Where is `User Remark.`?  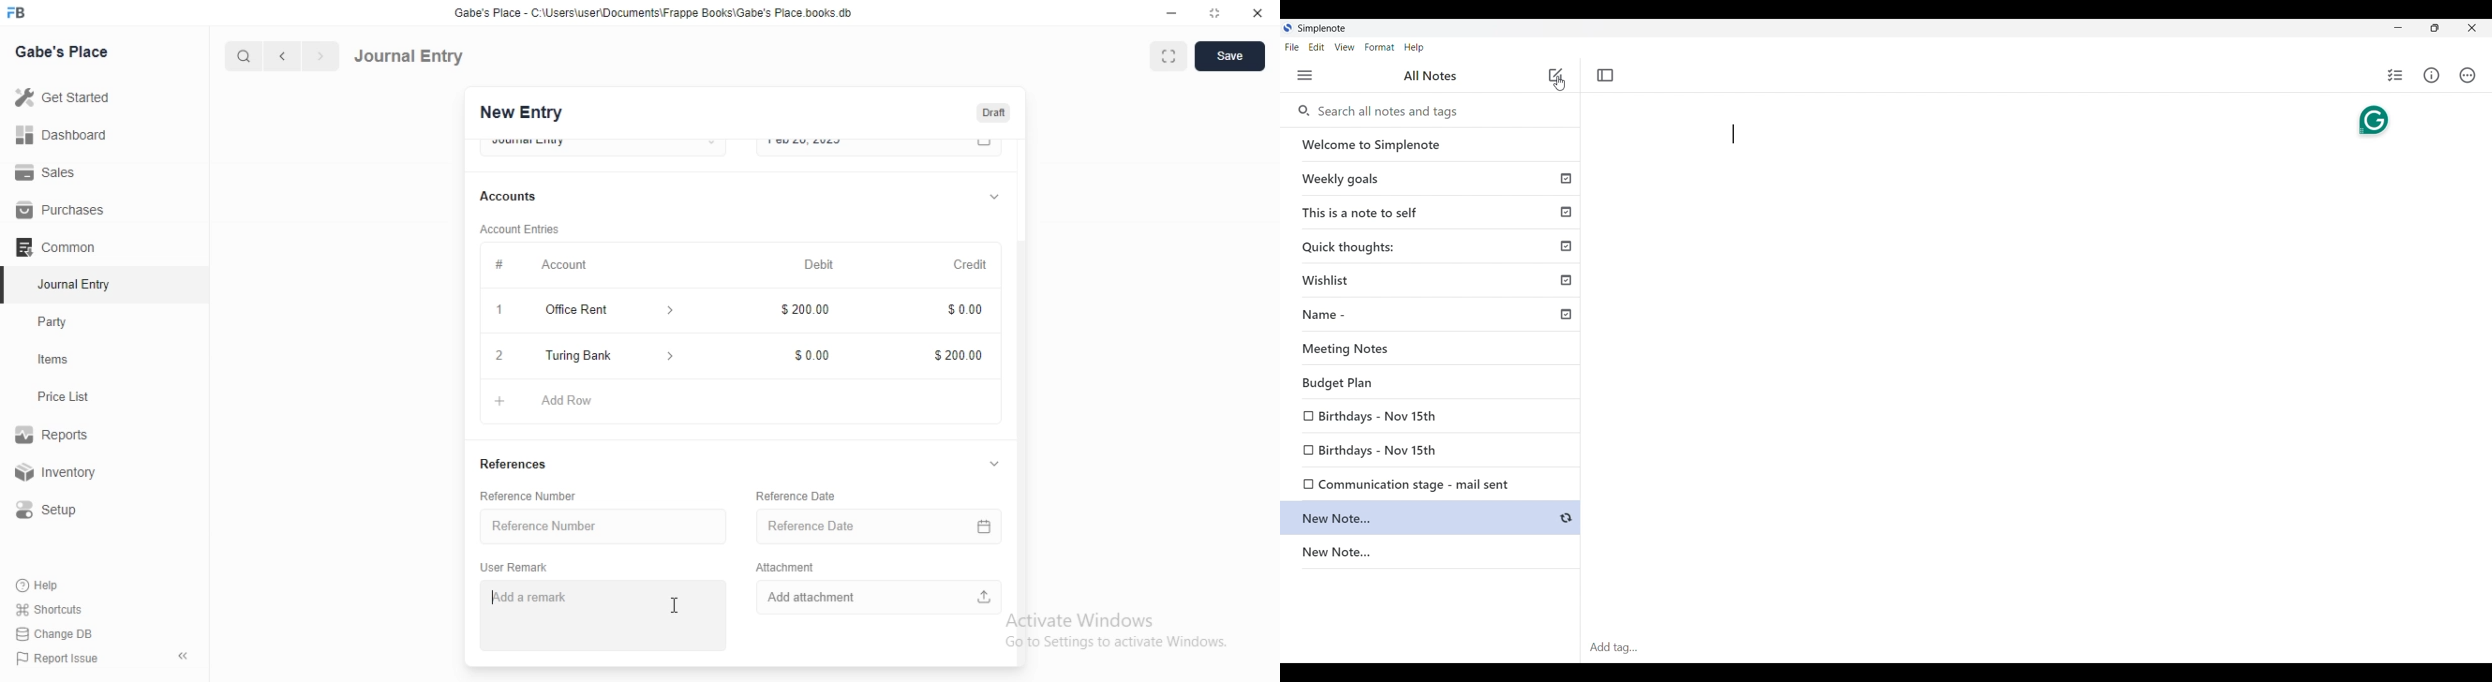
User Remark. is located at coordinates (510, 566).